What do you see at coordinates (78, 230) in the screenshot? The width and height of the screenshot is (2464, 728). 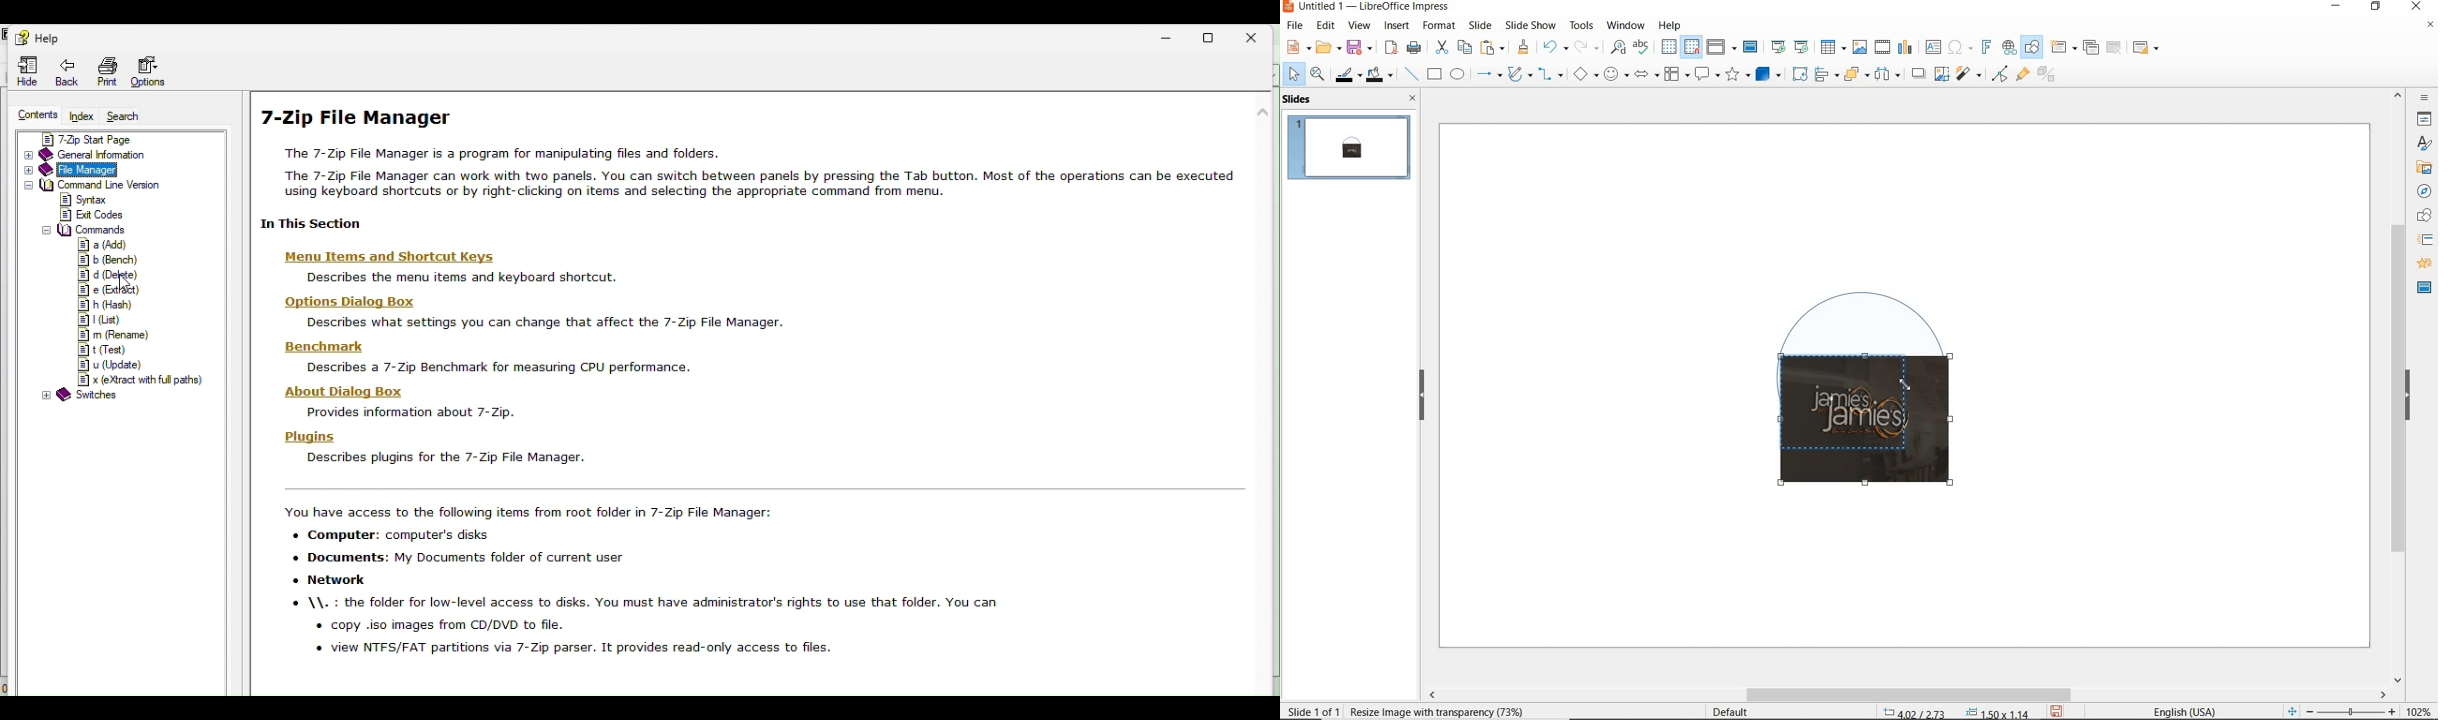 I see `commands` at bounding box center [78, 230].